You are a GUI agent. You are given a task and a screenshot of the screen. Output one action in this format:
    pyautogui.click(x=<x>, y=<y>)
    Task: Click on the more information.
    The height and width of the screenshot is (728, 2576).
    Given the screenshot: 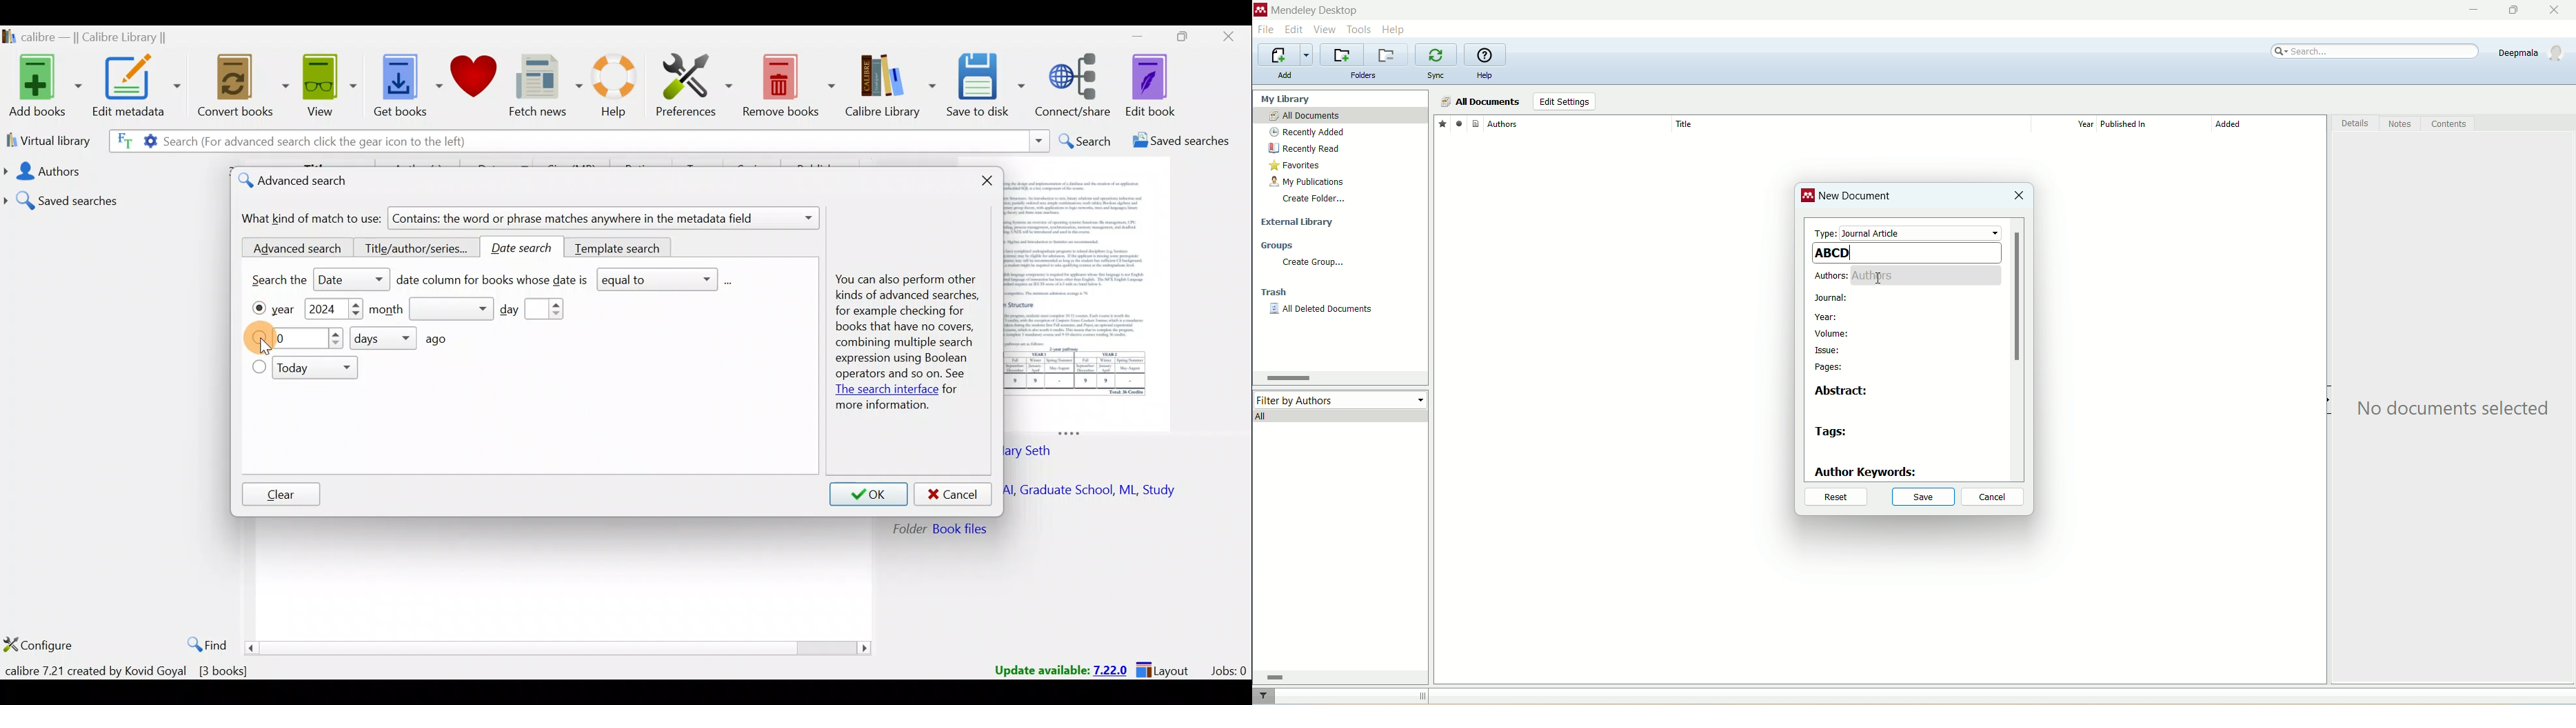 What is the action you would take?
    pyautogui.click(x=882, y=407)
    